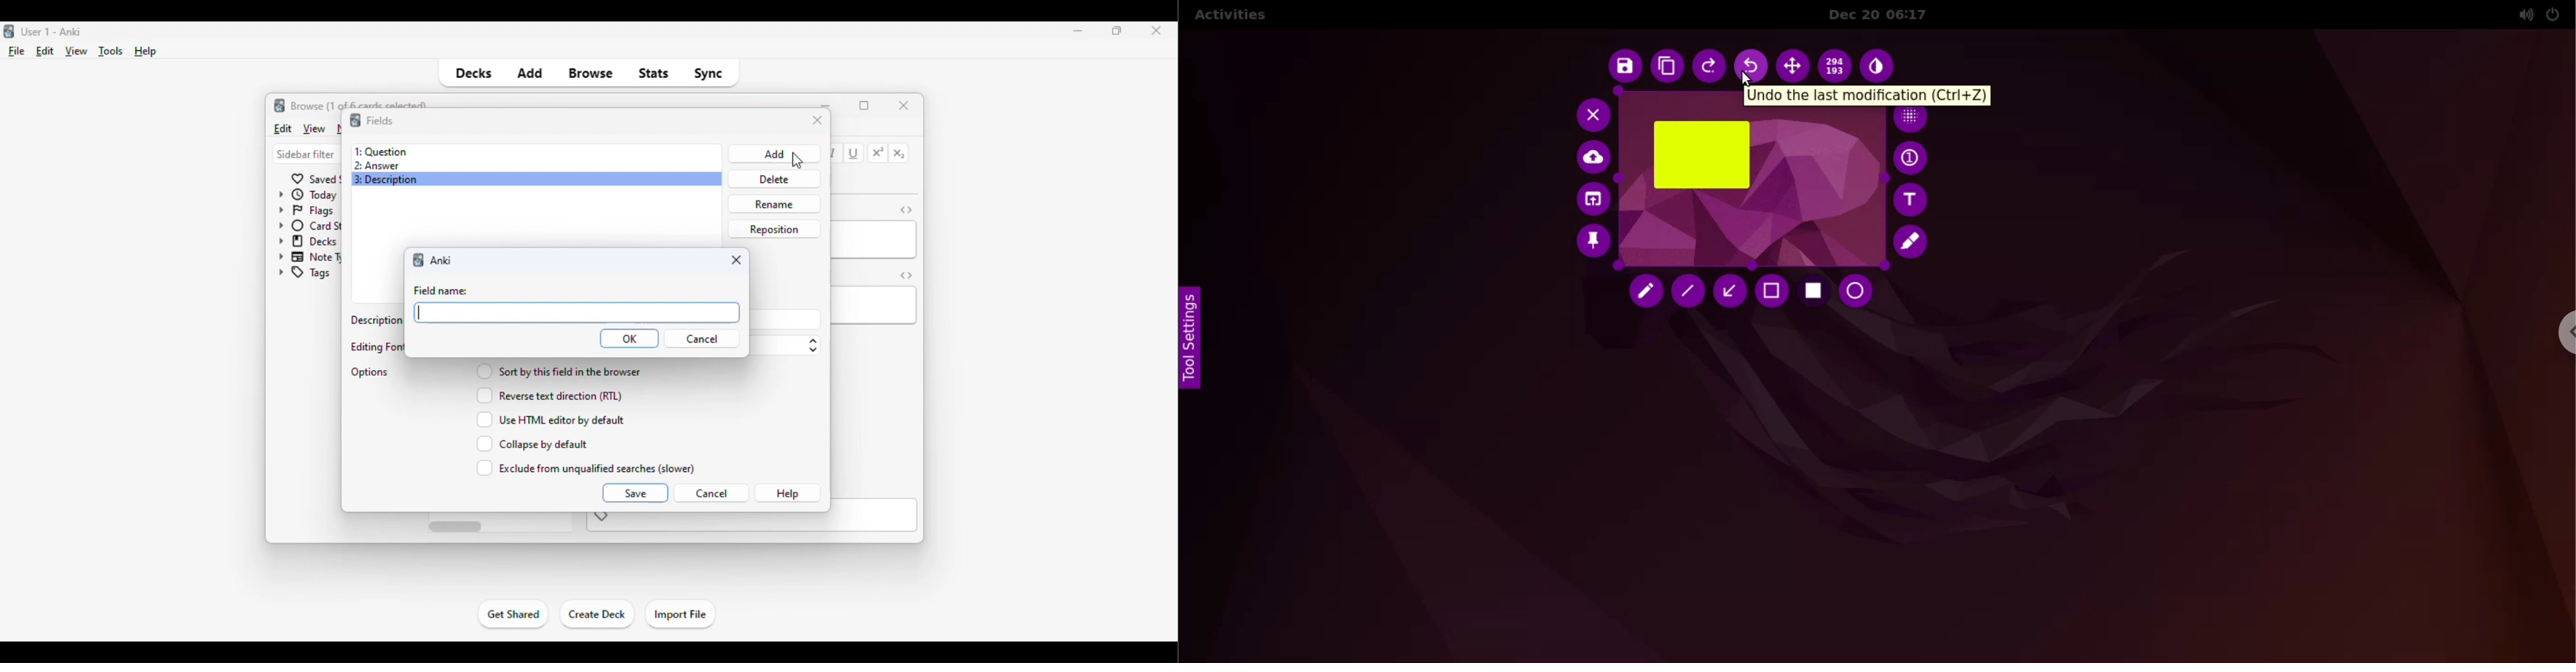  Describe the element at coordinates (827, 104) in the screenshot. I see `minimize` at that location.